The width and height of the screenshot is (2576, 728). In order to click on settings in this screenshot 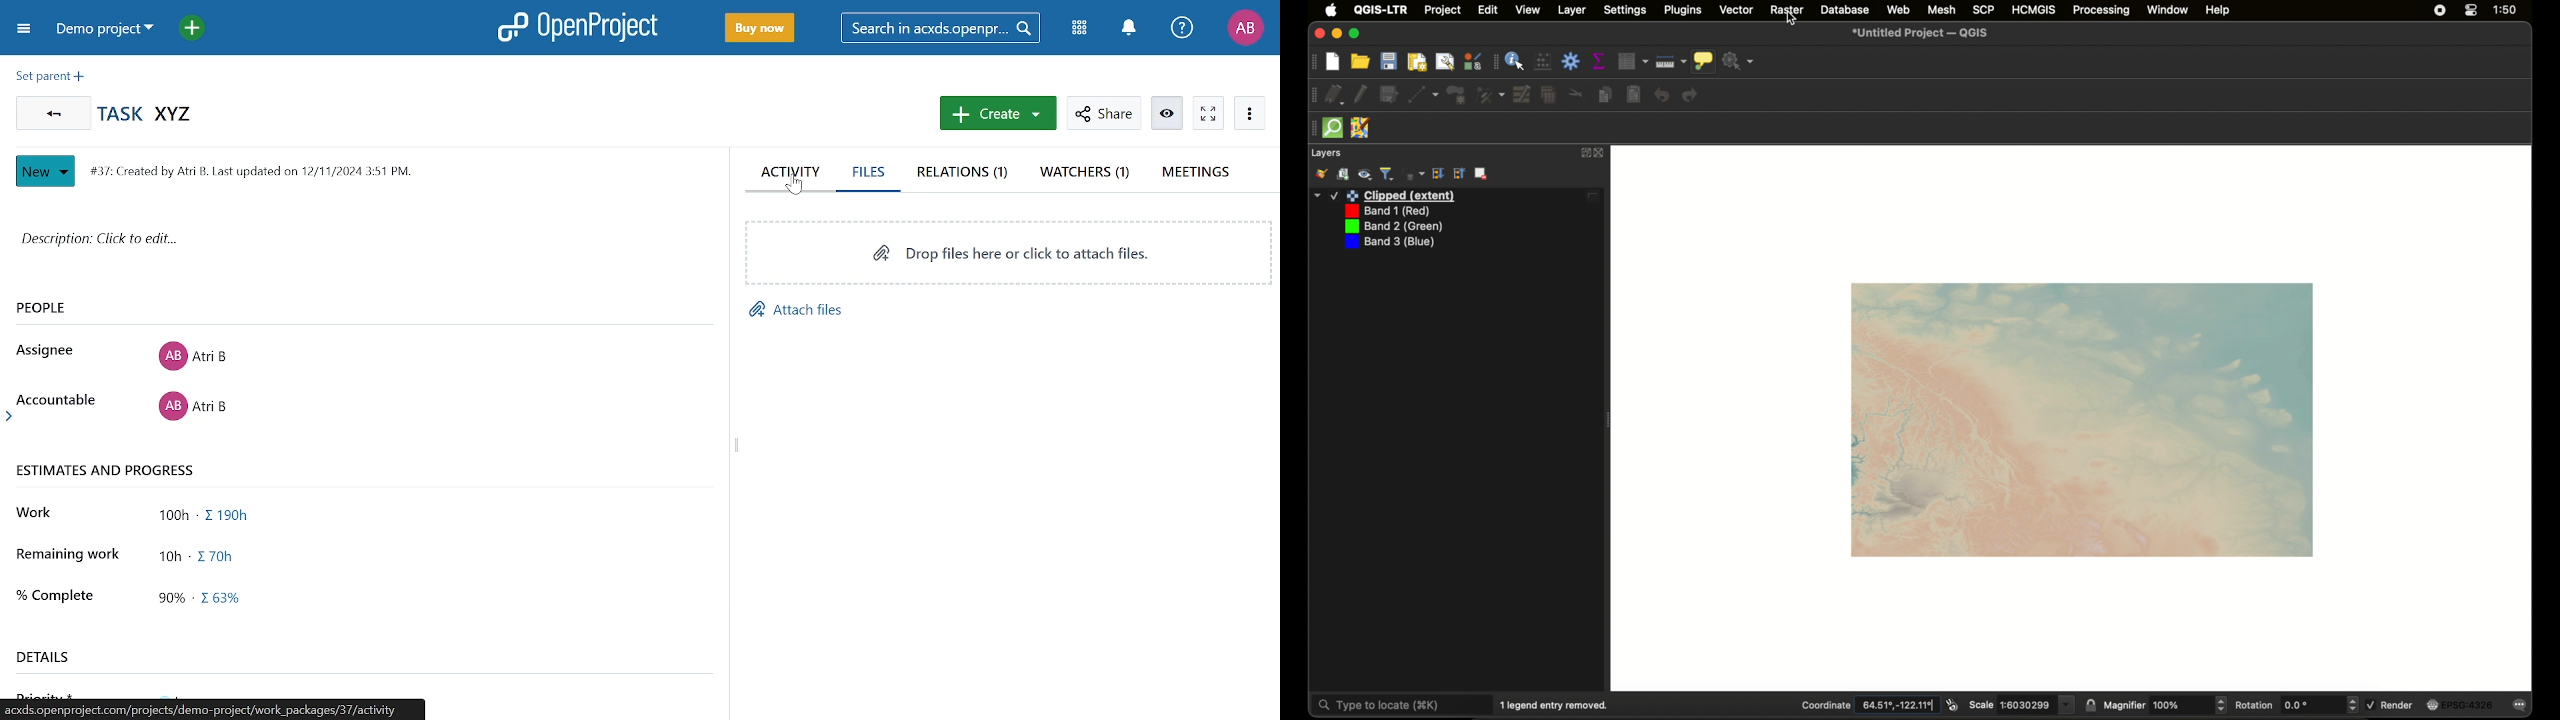, I will do `click(1625, 11)`.